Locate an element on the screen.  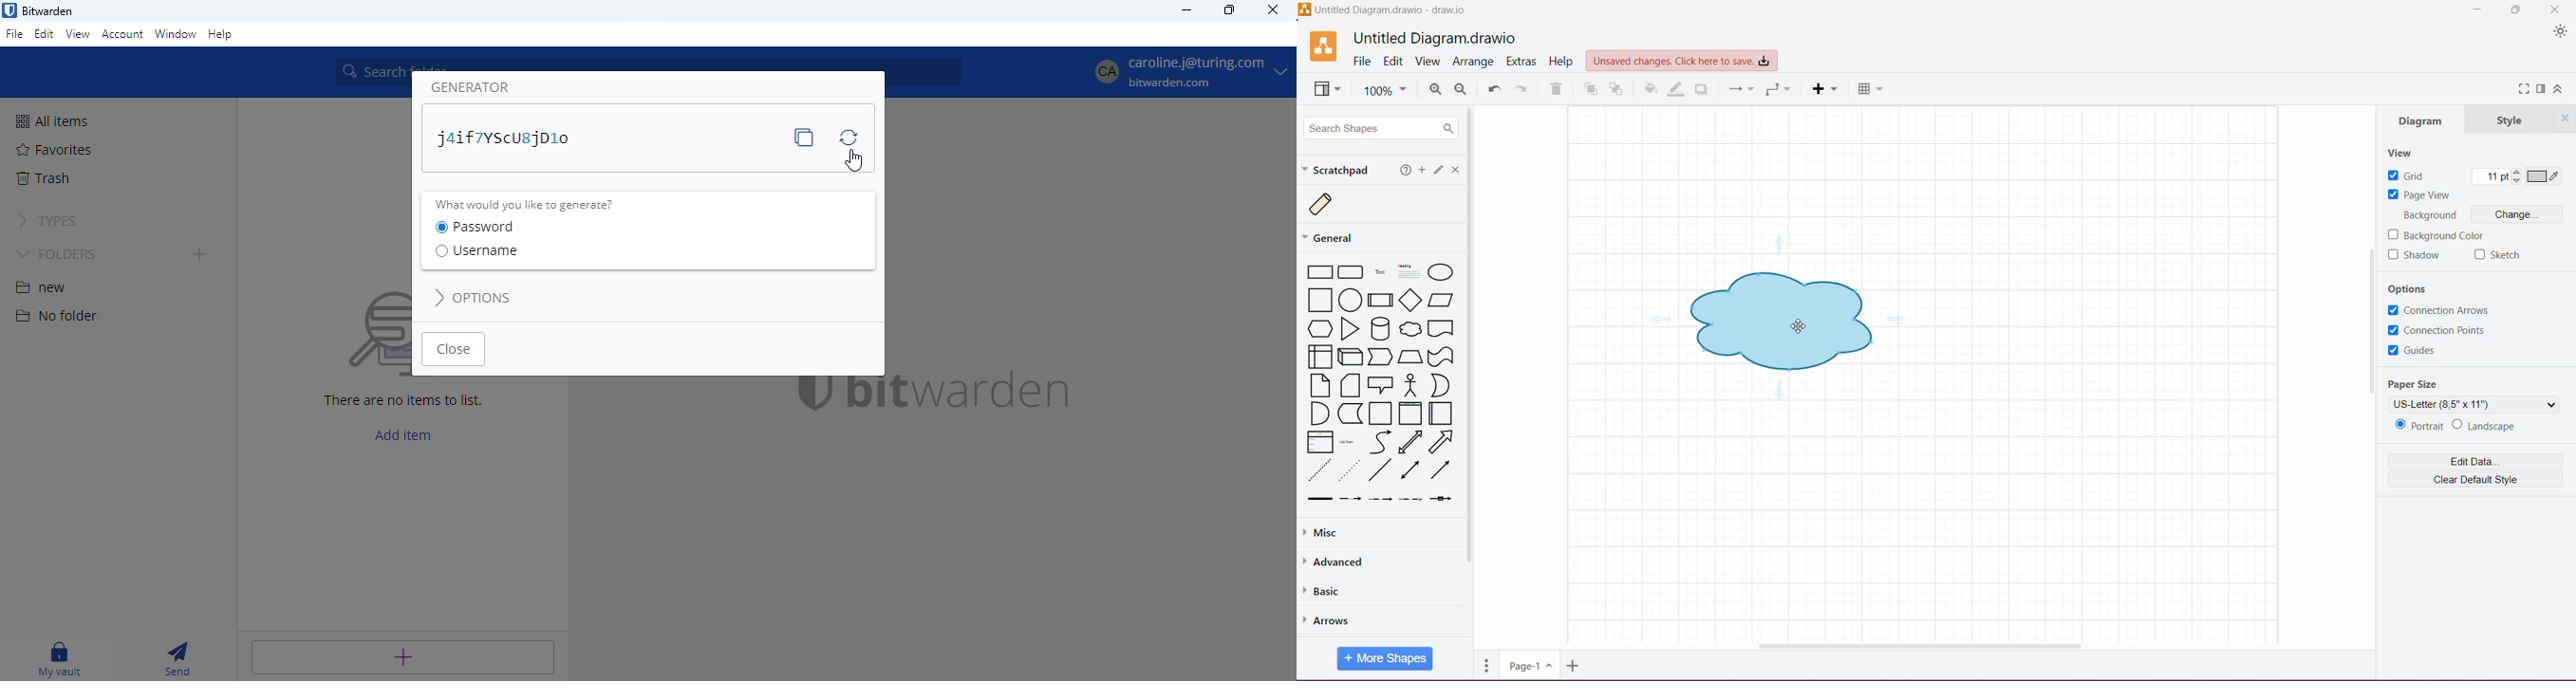
window is located at coordinates (176, 34).